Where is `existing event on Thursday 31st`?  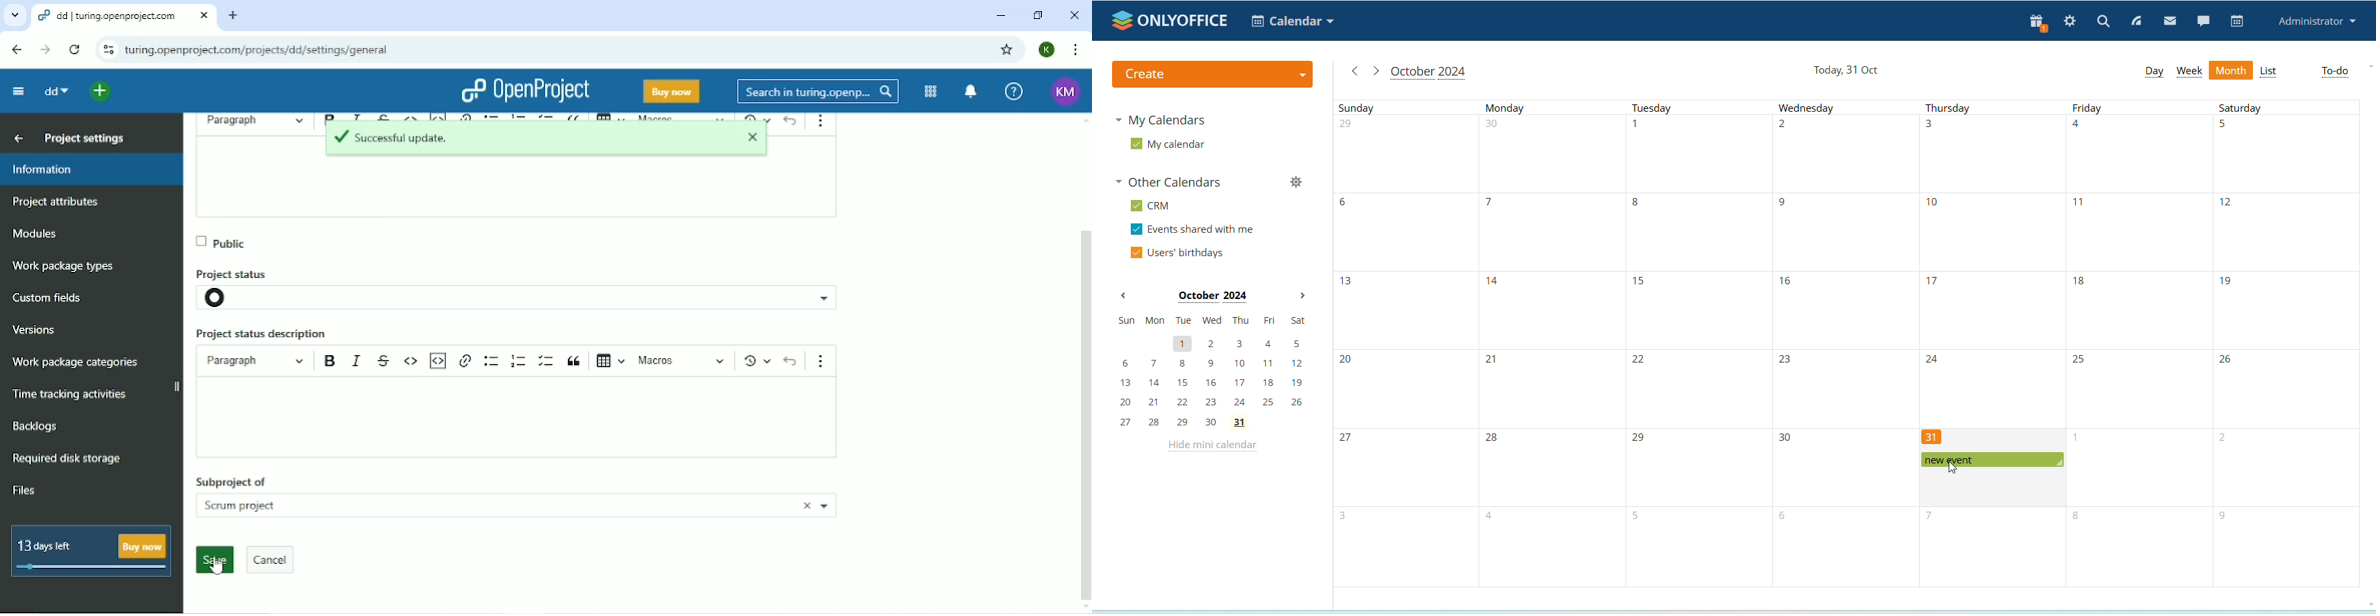
existing event on Thursday 31st is located at coordinates (1992, 460).